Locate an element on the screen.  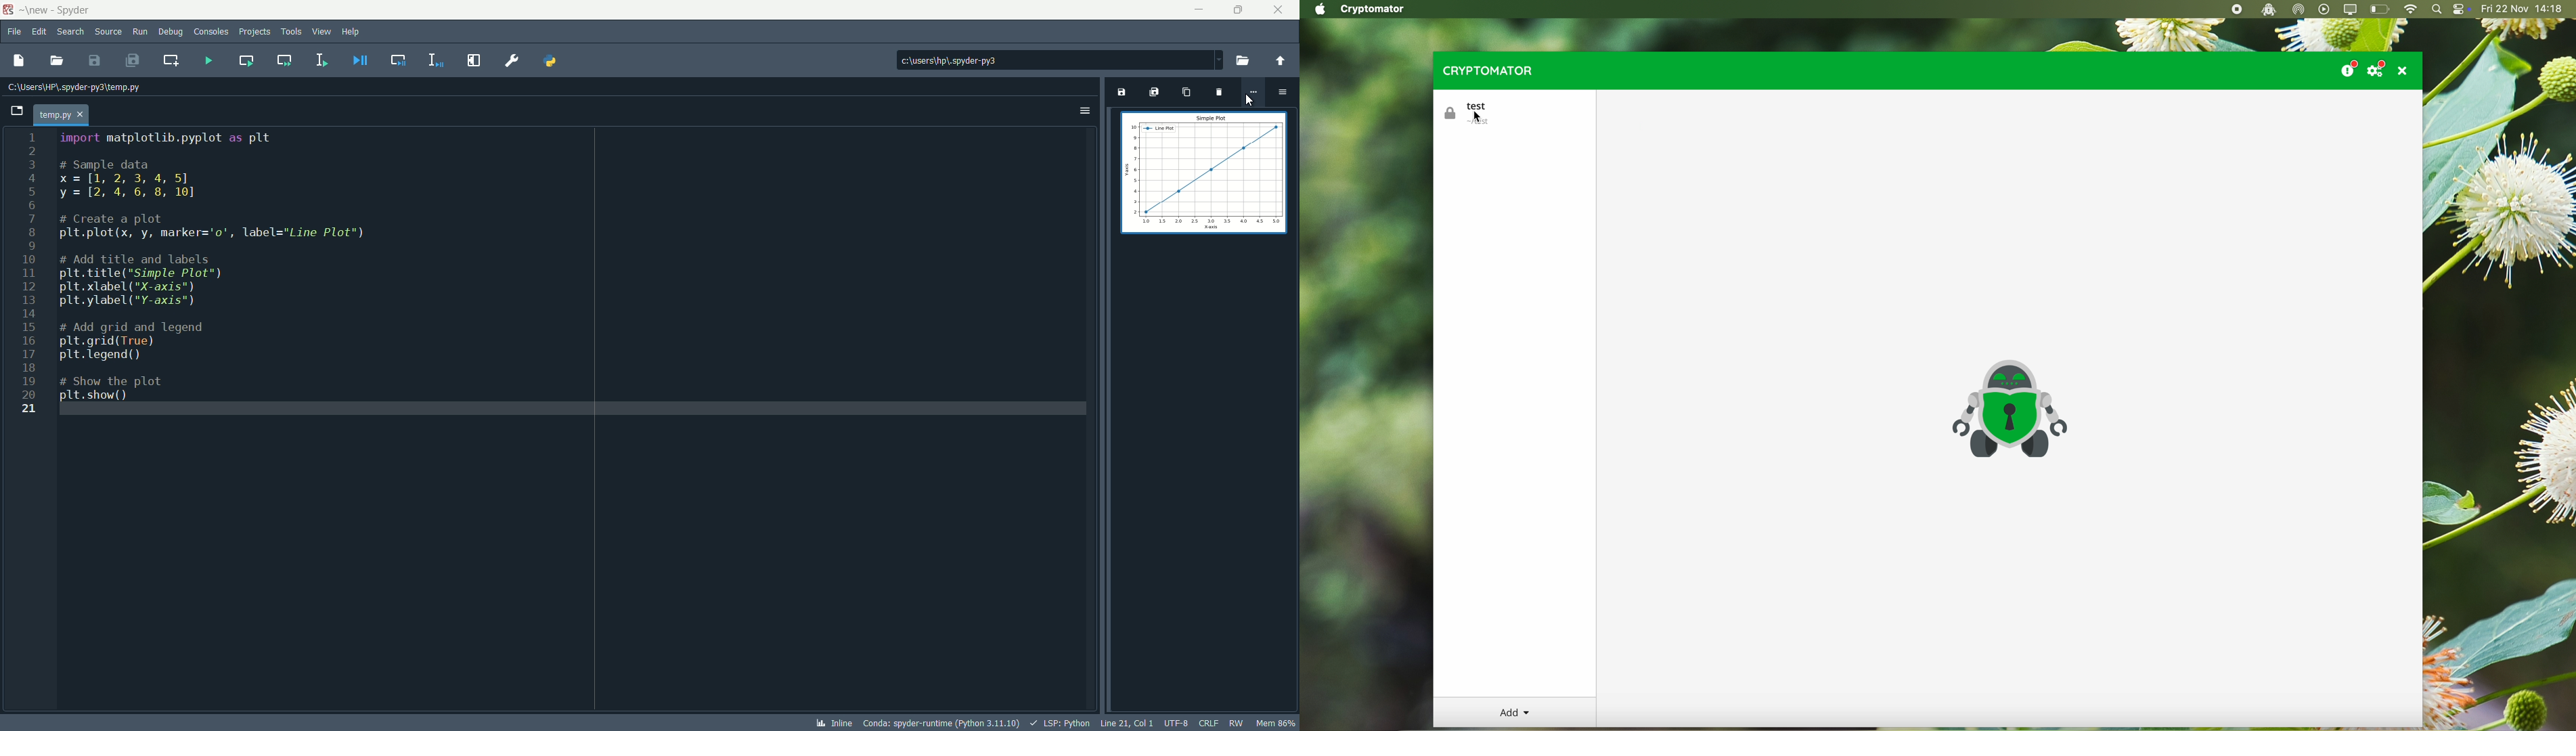
minimize is located at coordinates (1195, 9).